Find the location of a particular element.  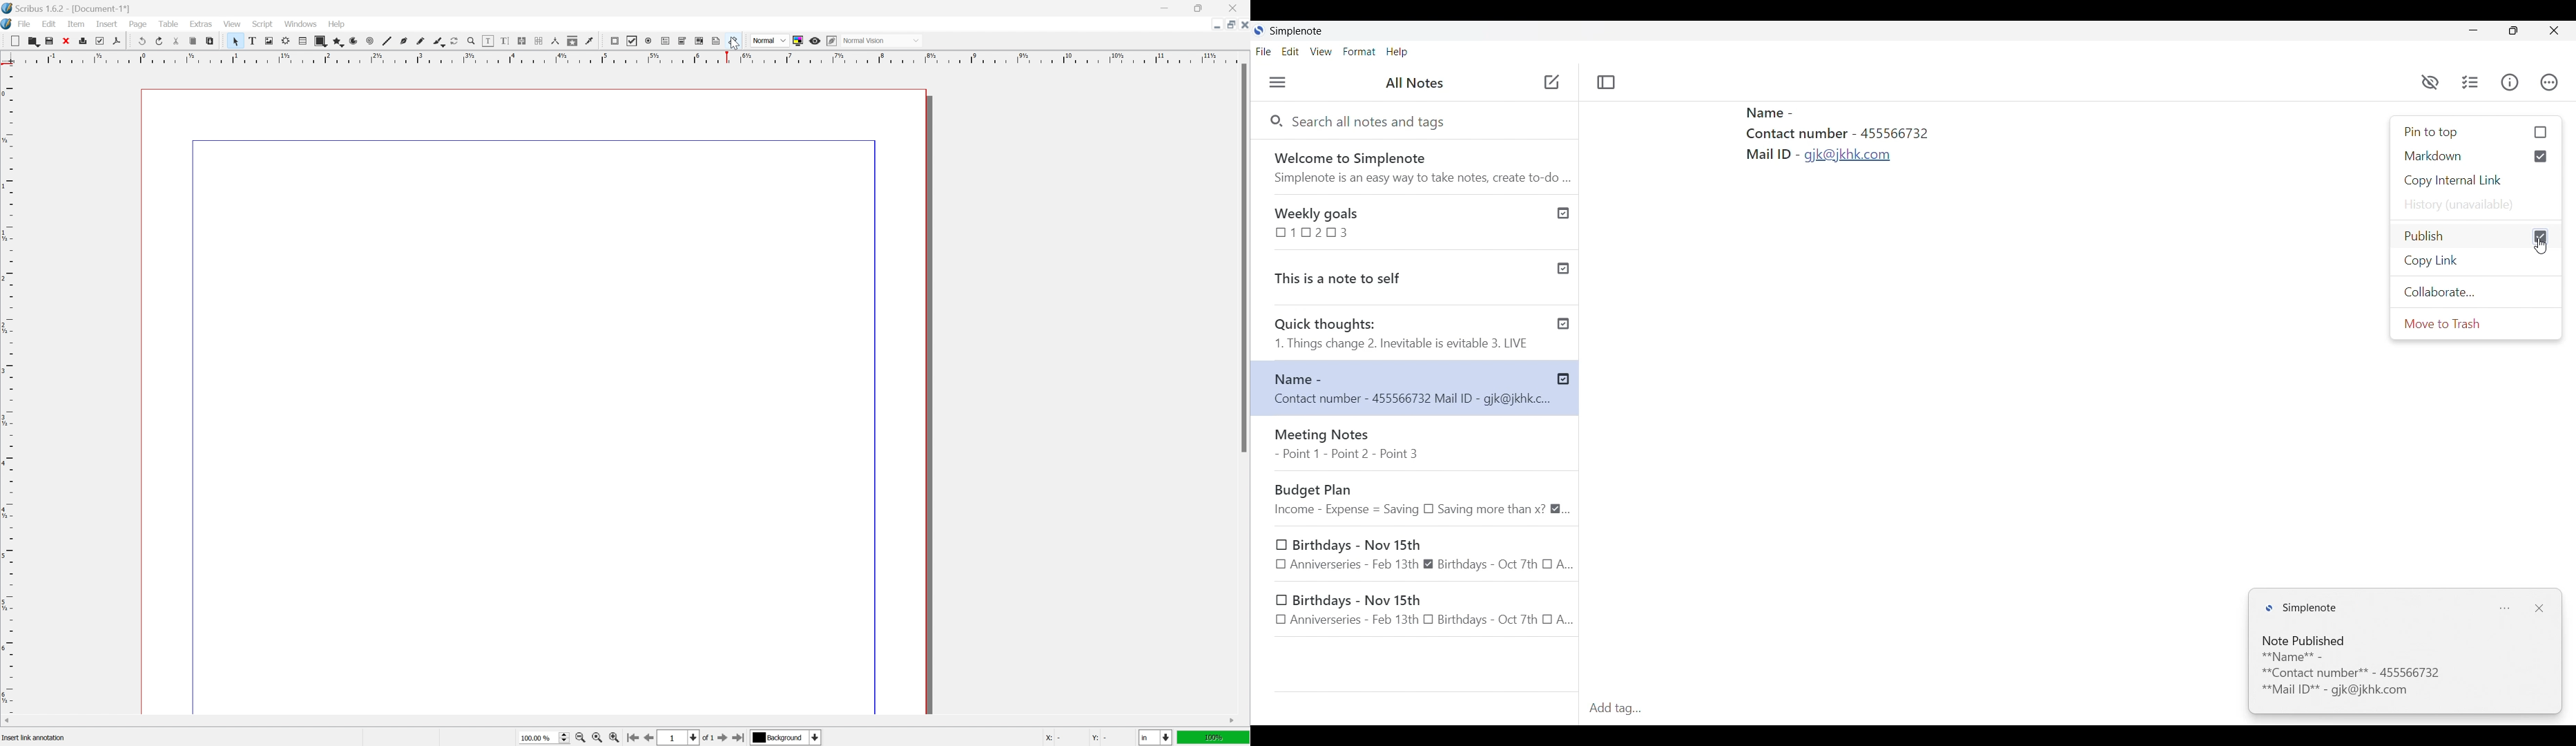

view is located at coordinates (231, 23).